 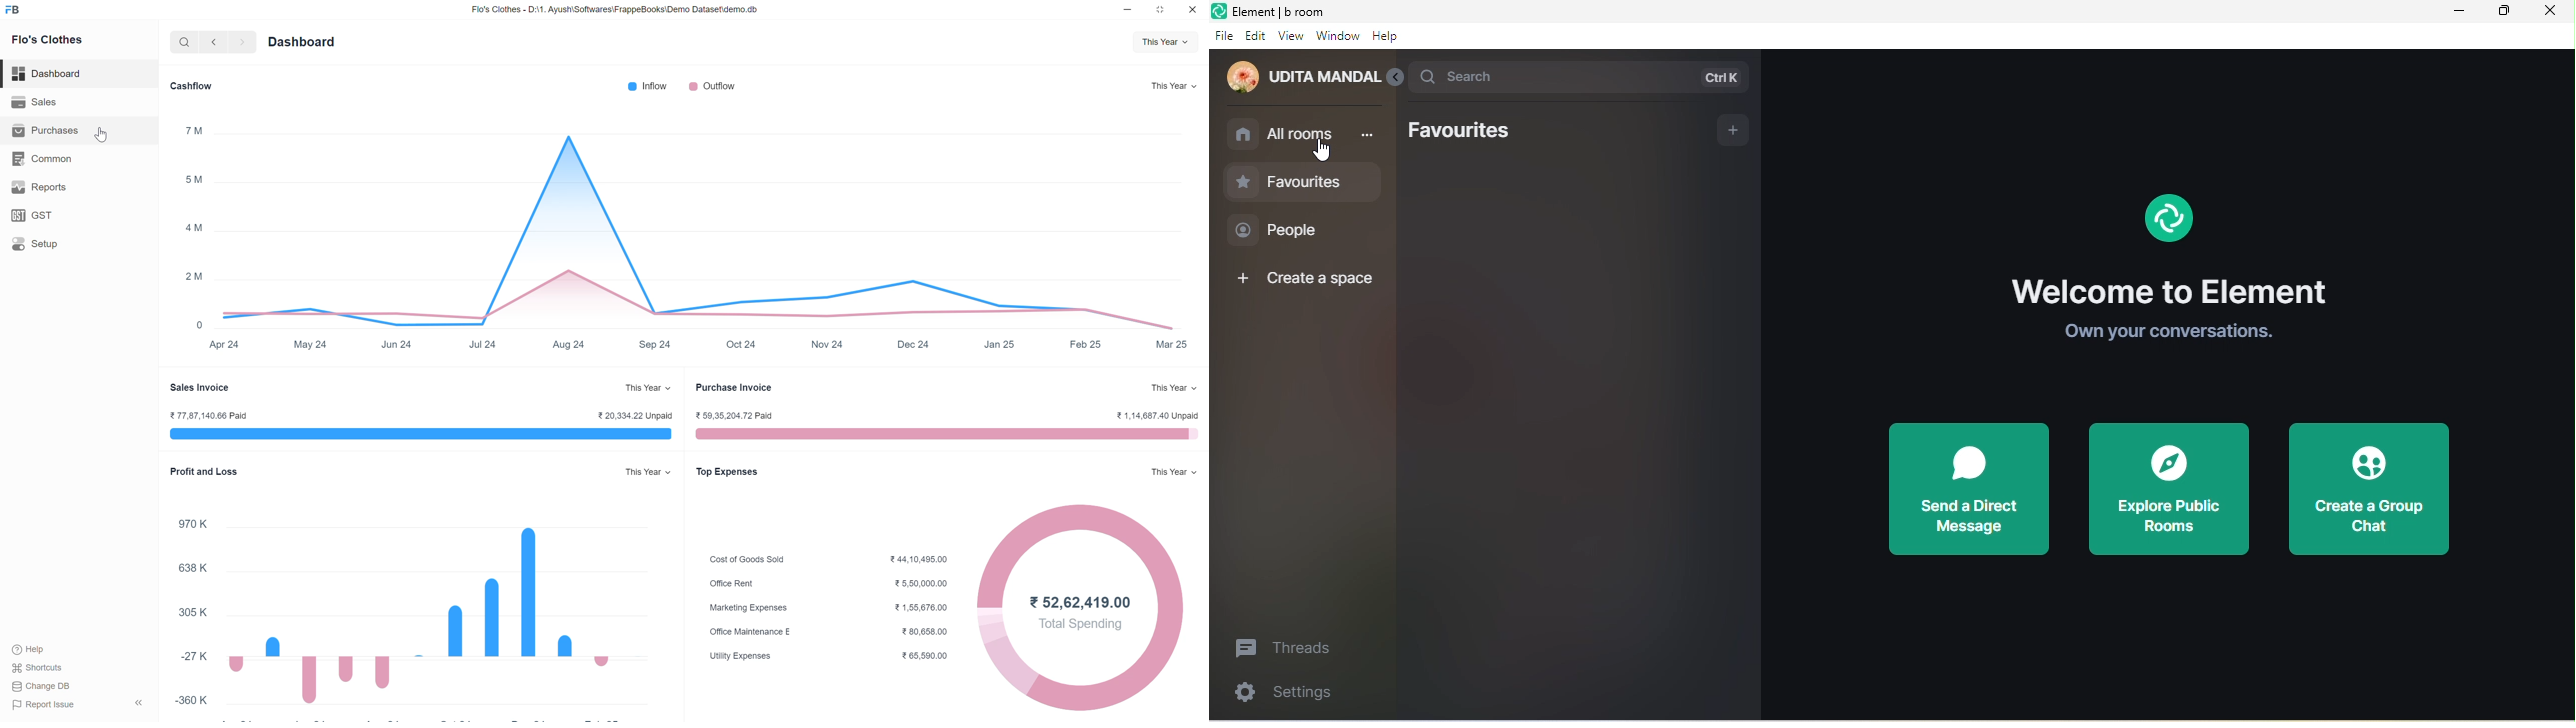 I want to click on explore public room, so click(x=2172, y=488).